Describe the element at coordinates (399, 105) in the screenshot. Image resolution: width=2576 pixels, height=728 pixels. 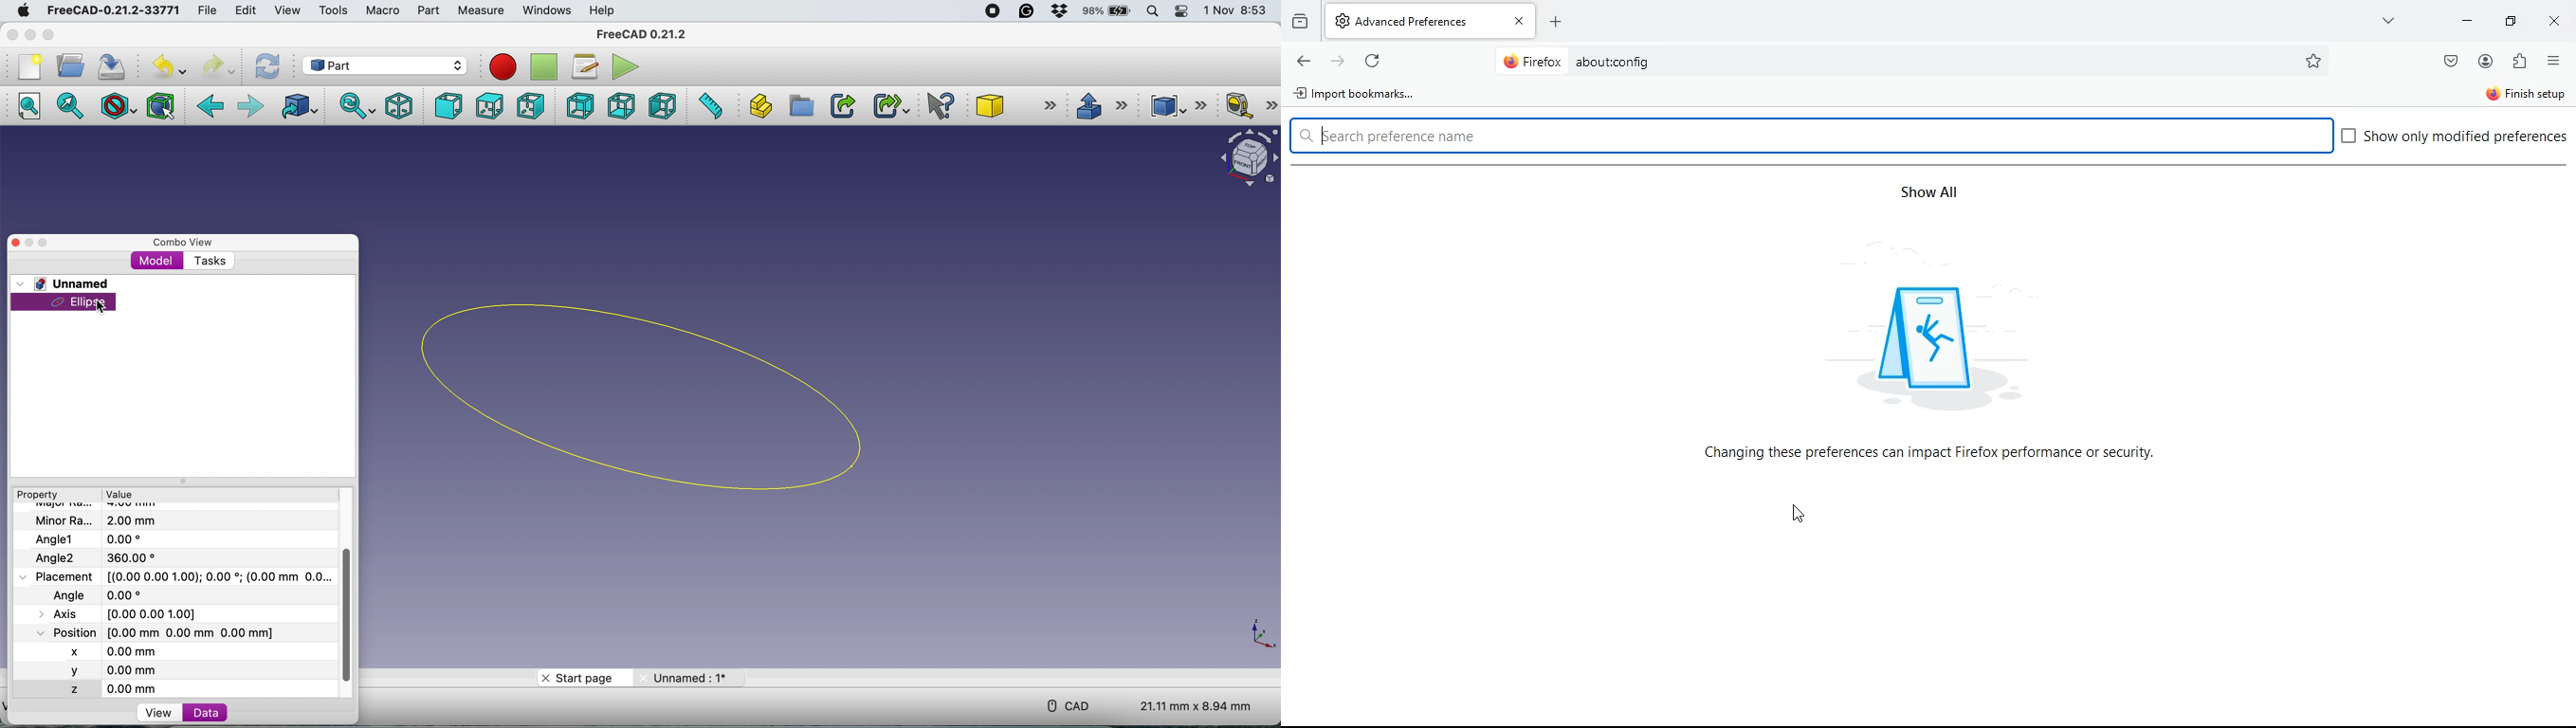
I see `isometric` at that location.